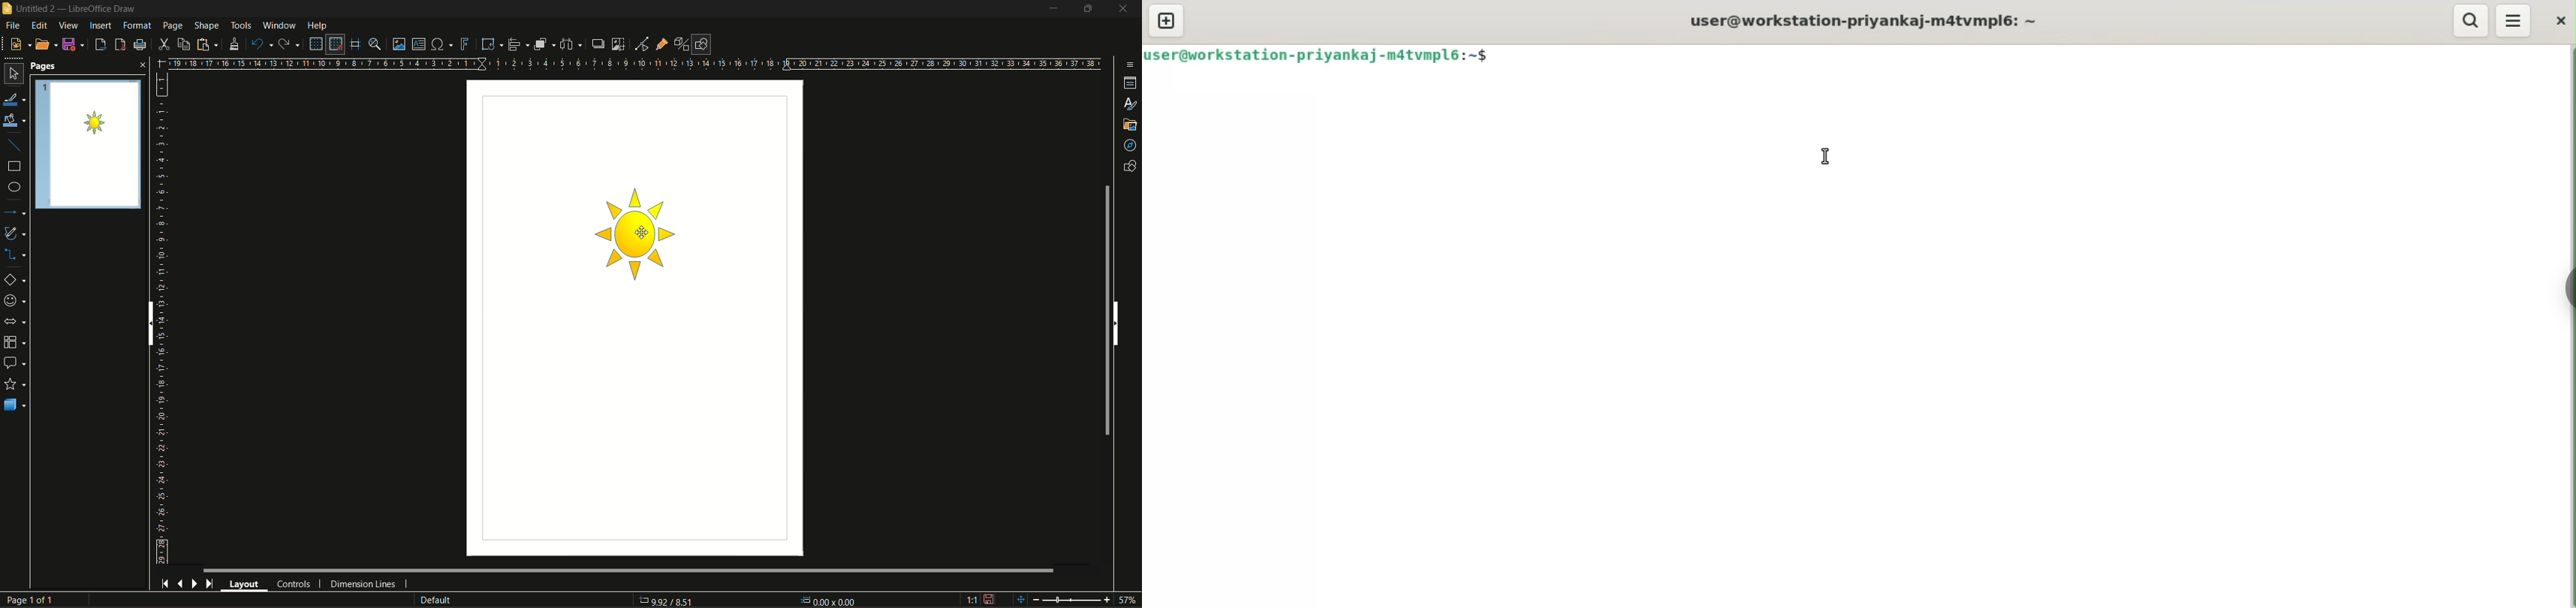 This screenshot has height=616, width=2576. What do you see at coordinates (374, 45) in the screenshot?
I see `zoom and pan` at bounding box center [374, 45].